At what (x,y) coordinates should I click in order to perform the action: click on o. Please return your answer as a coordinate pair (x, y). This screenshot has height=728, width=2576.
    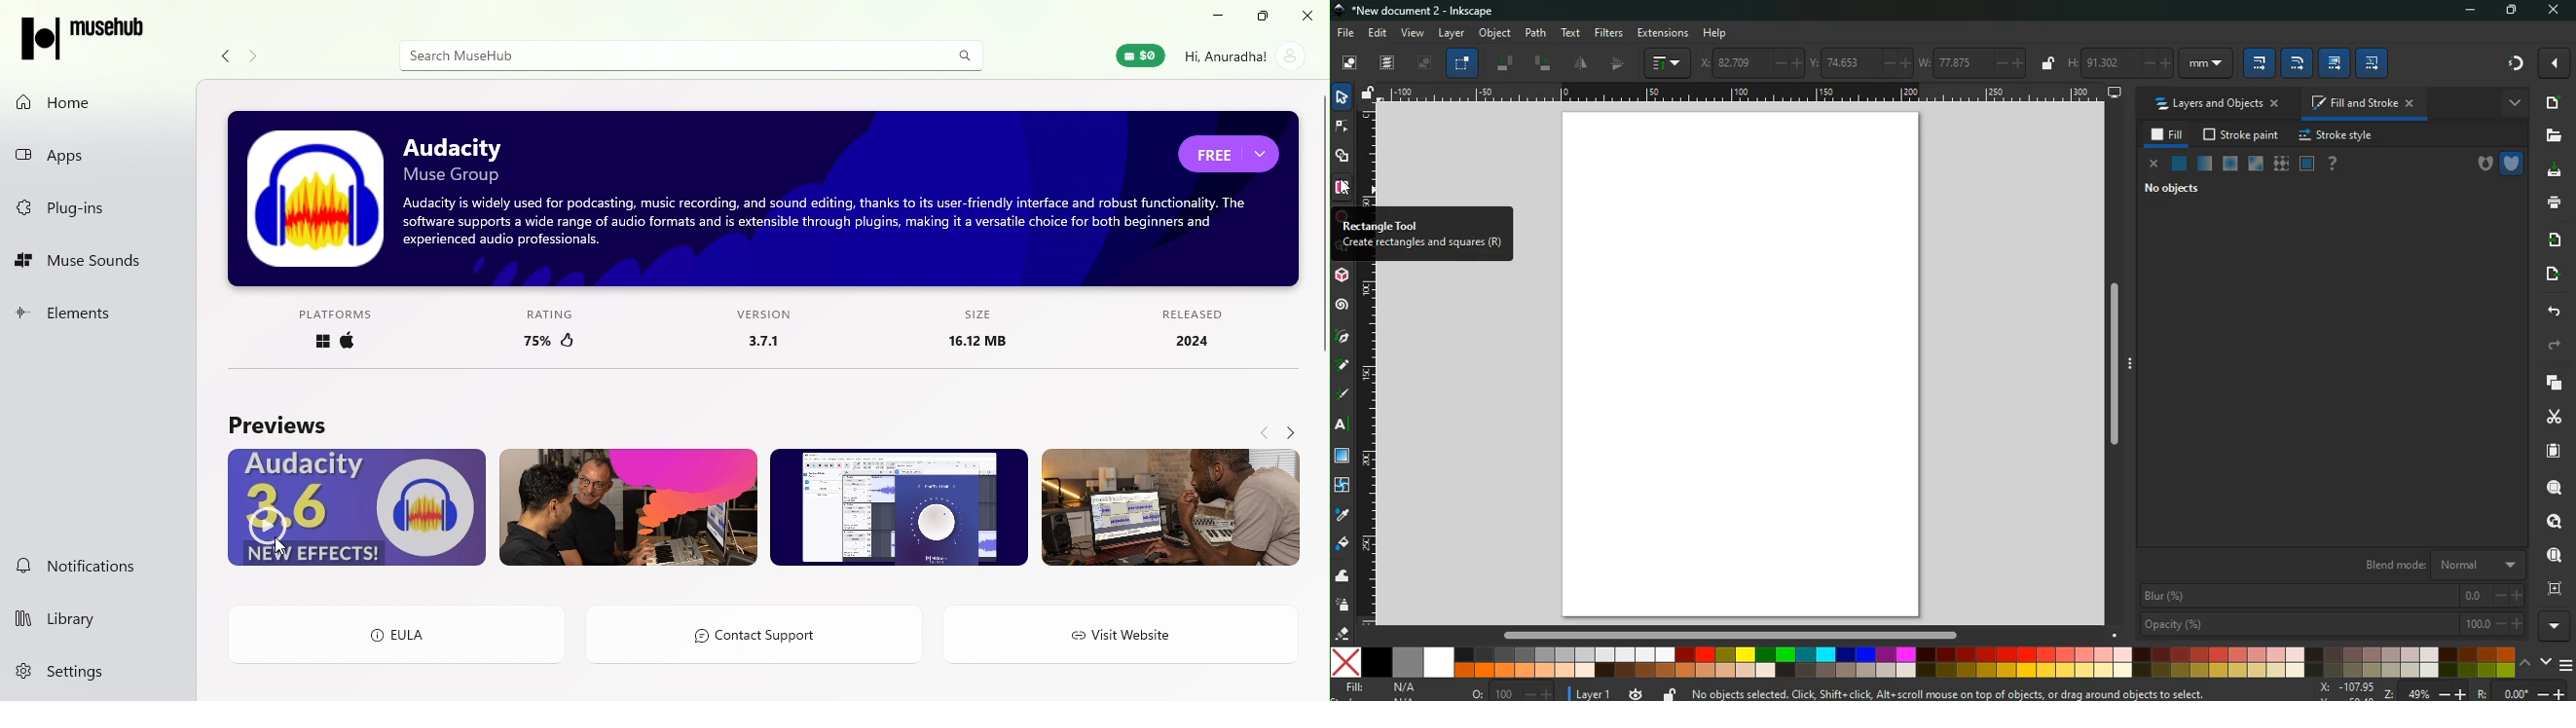
    Looking at the image, I should click on (1508, 692).